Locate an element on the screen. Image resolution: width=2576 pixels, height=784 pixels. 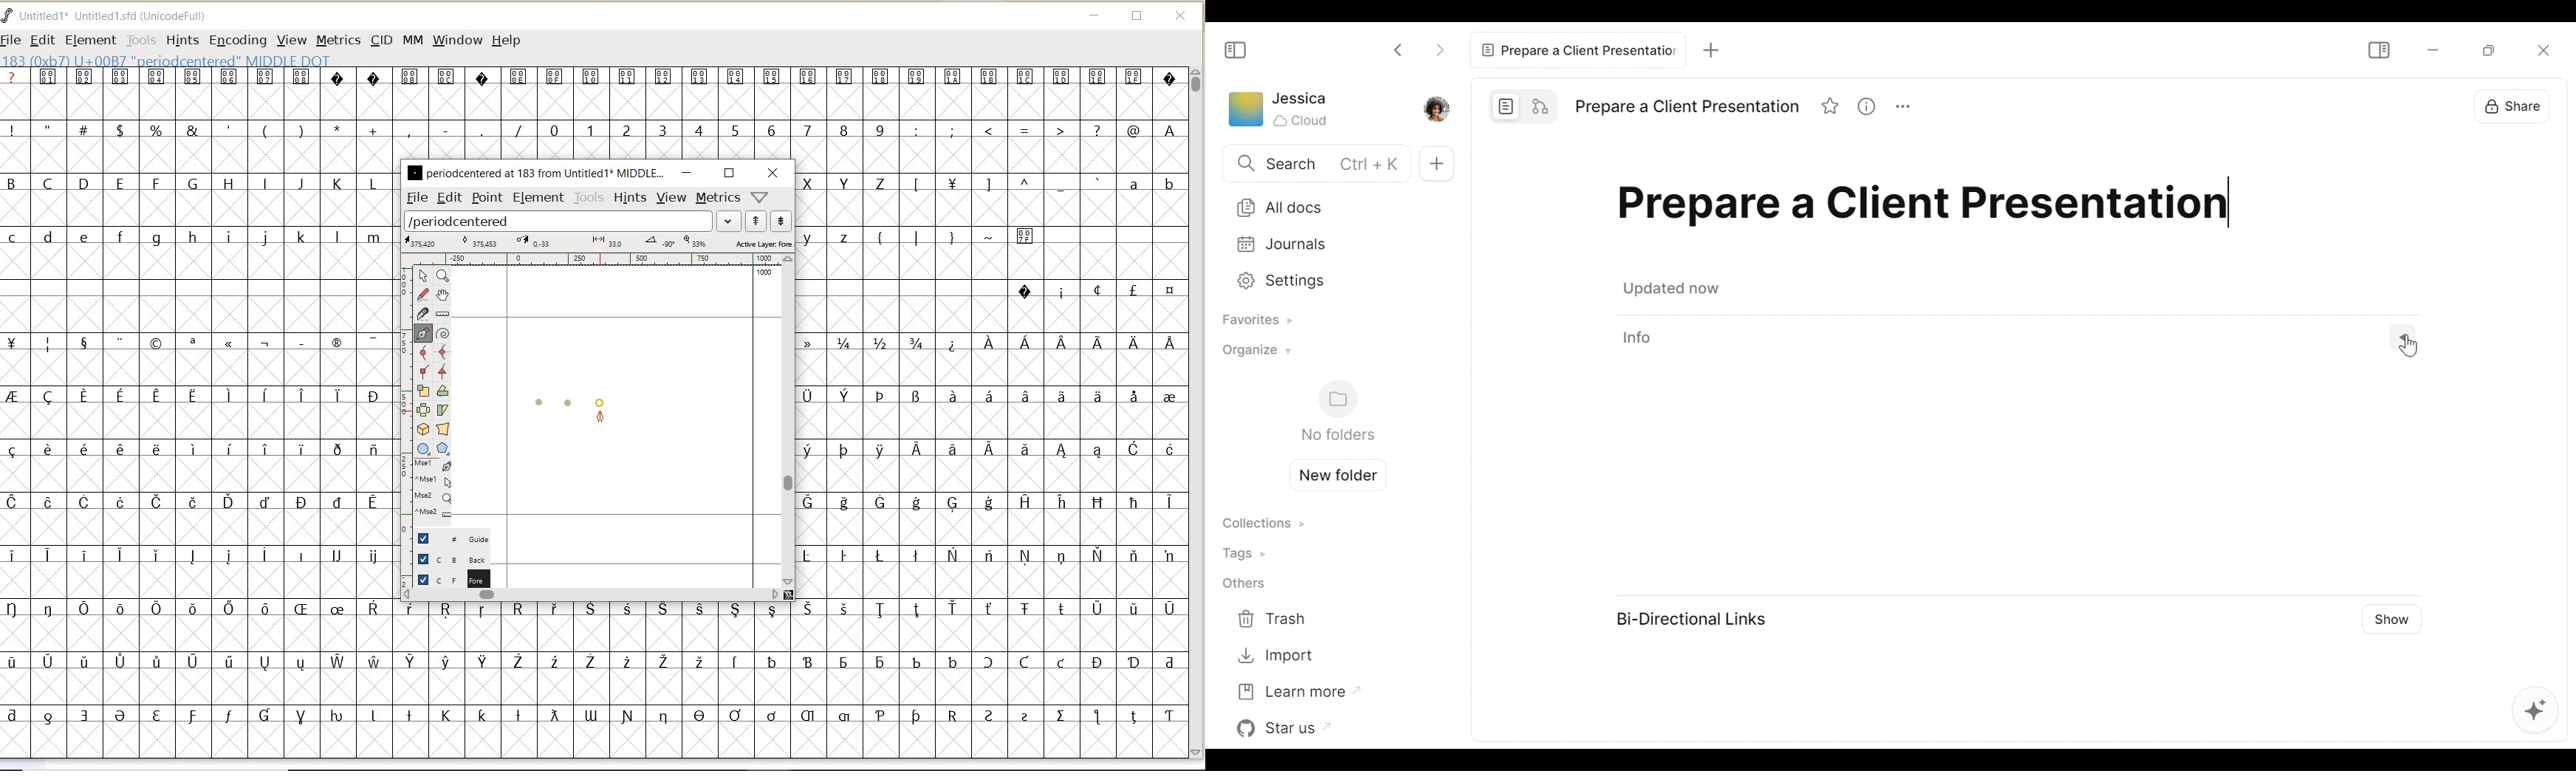
FONT NAME is located at coordinates (115, 16).